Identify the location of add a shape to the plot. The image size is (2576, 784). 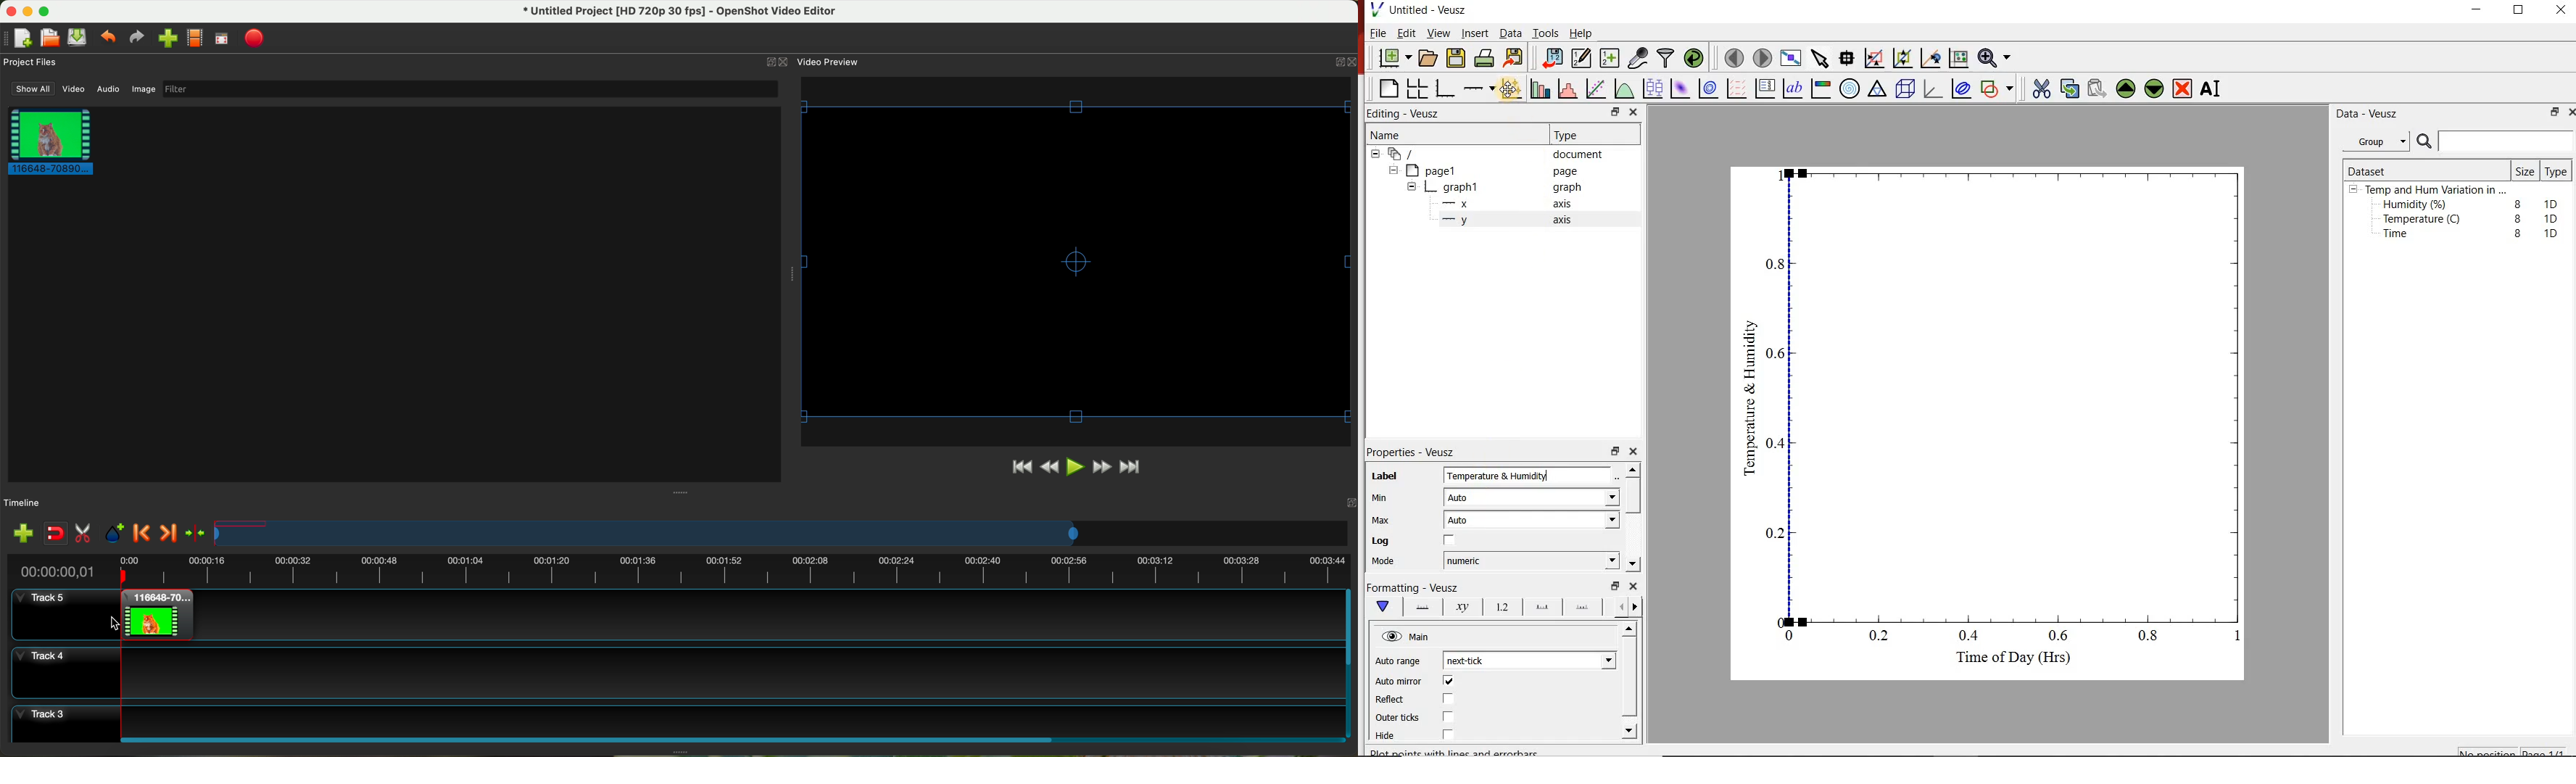
(2000, 91).